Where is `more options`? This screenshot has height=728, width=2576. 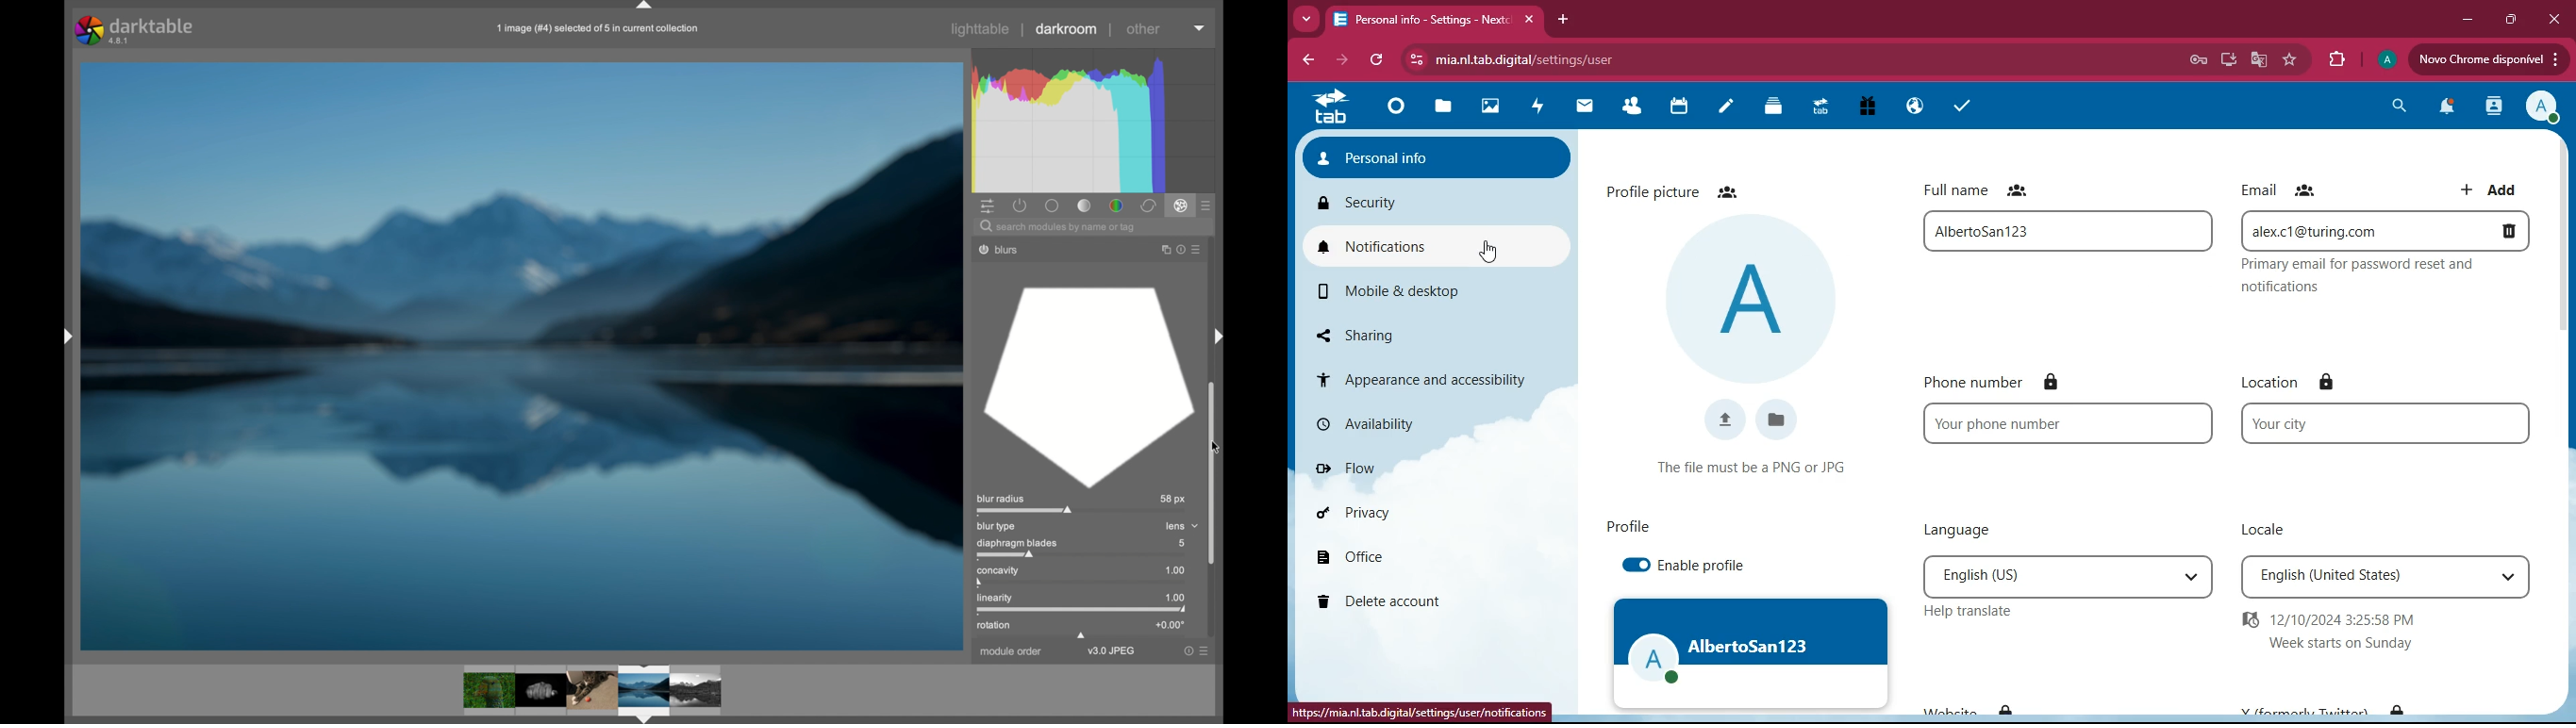 more options is located at coordinates (1206, 650).